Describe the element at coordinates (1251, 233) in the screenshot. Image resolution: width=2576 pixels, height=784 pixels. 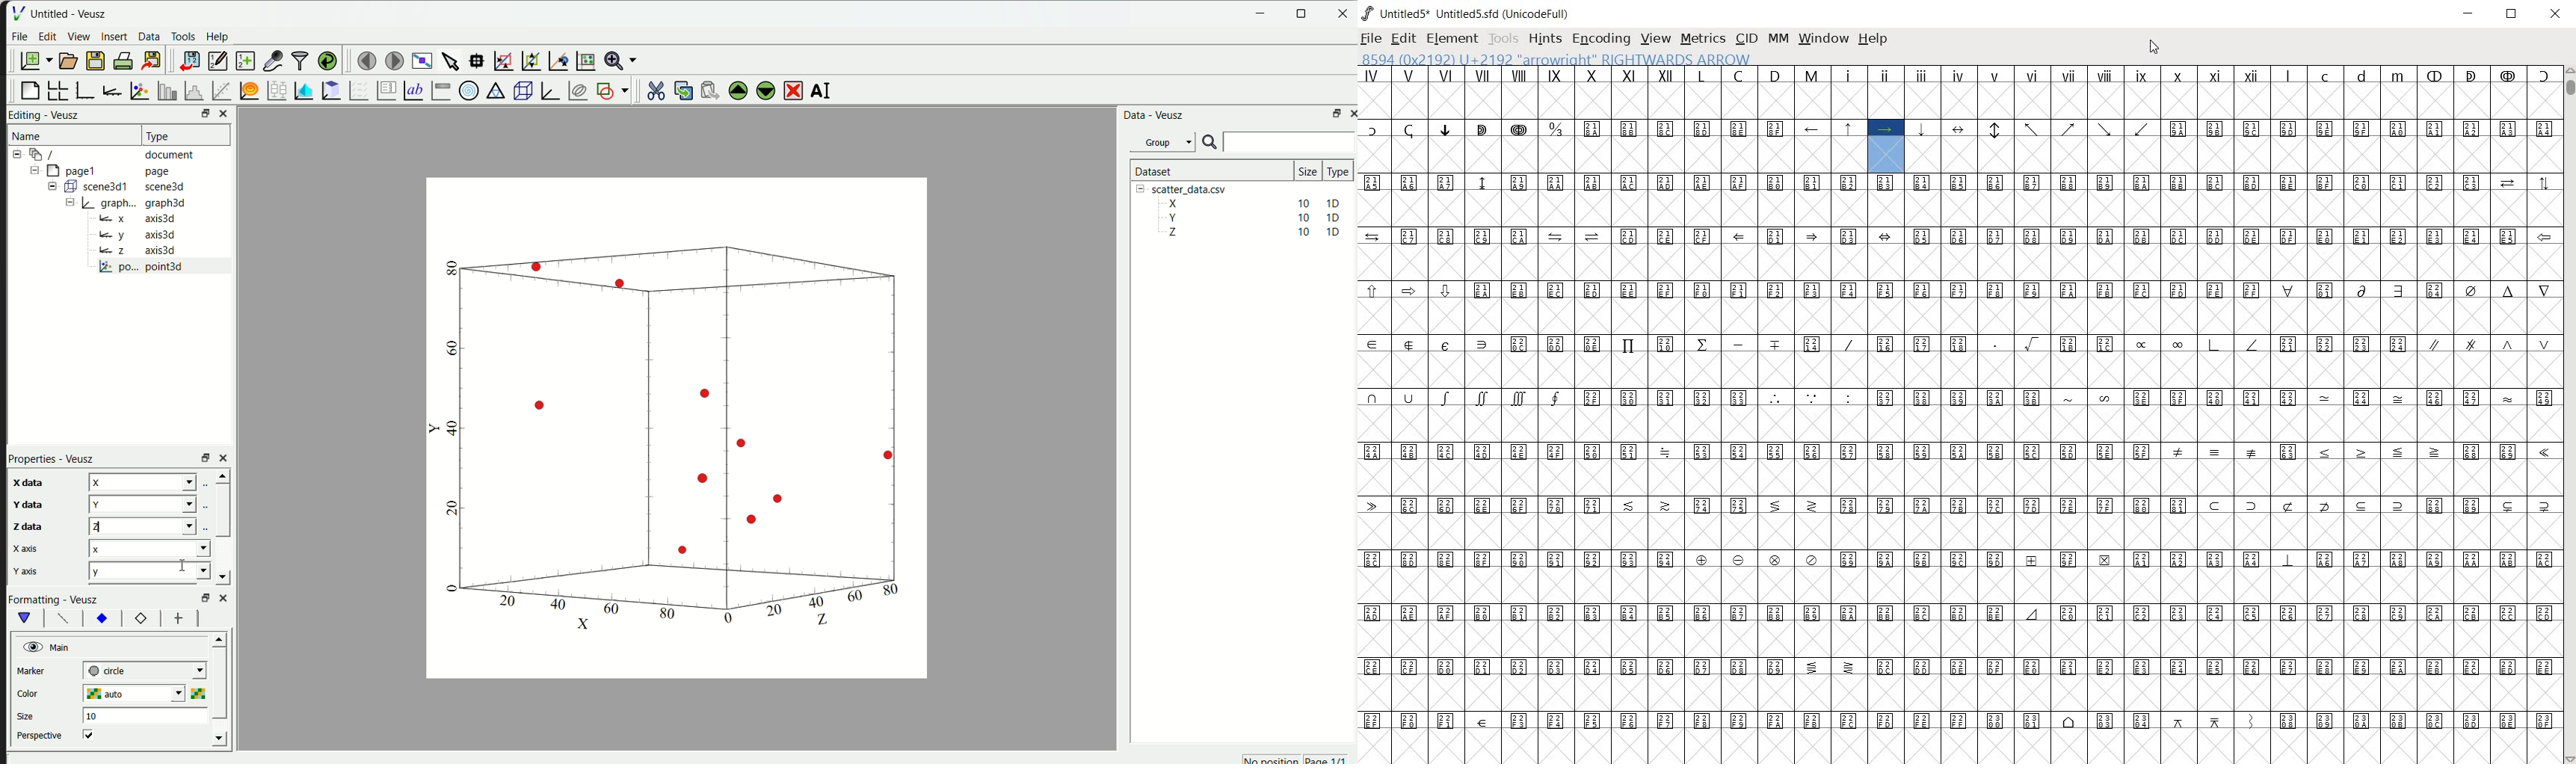
I see `Z 10 10` at that location.